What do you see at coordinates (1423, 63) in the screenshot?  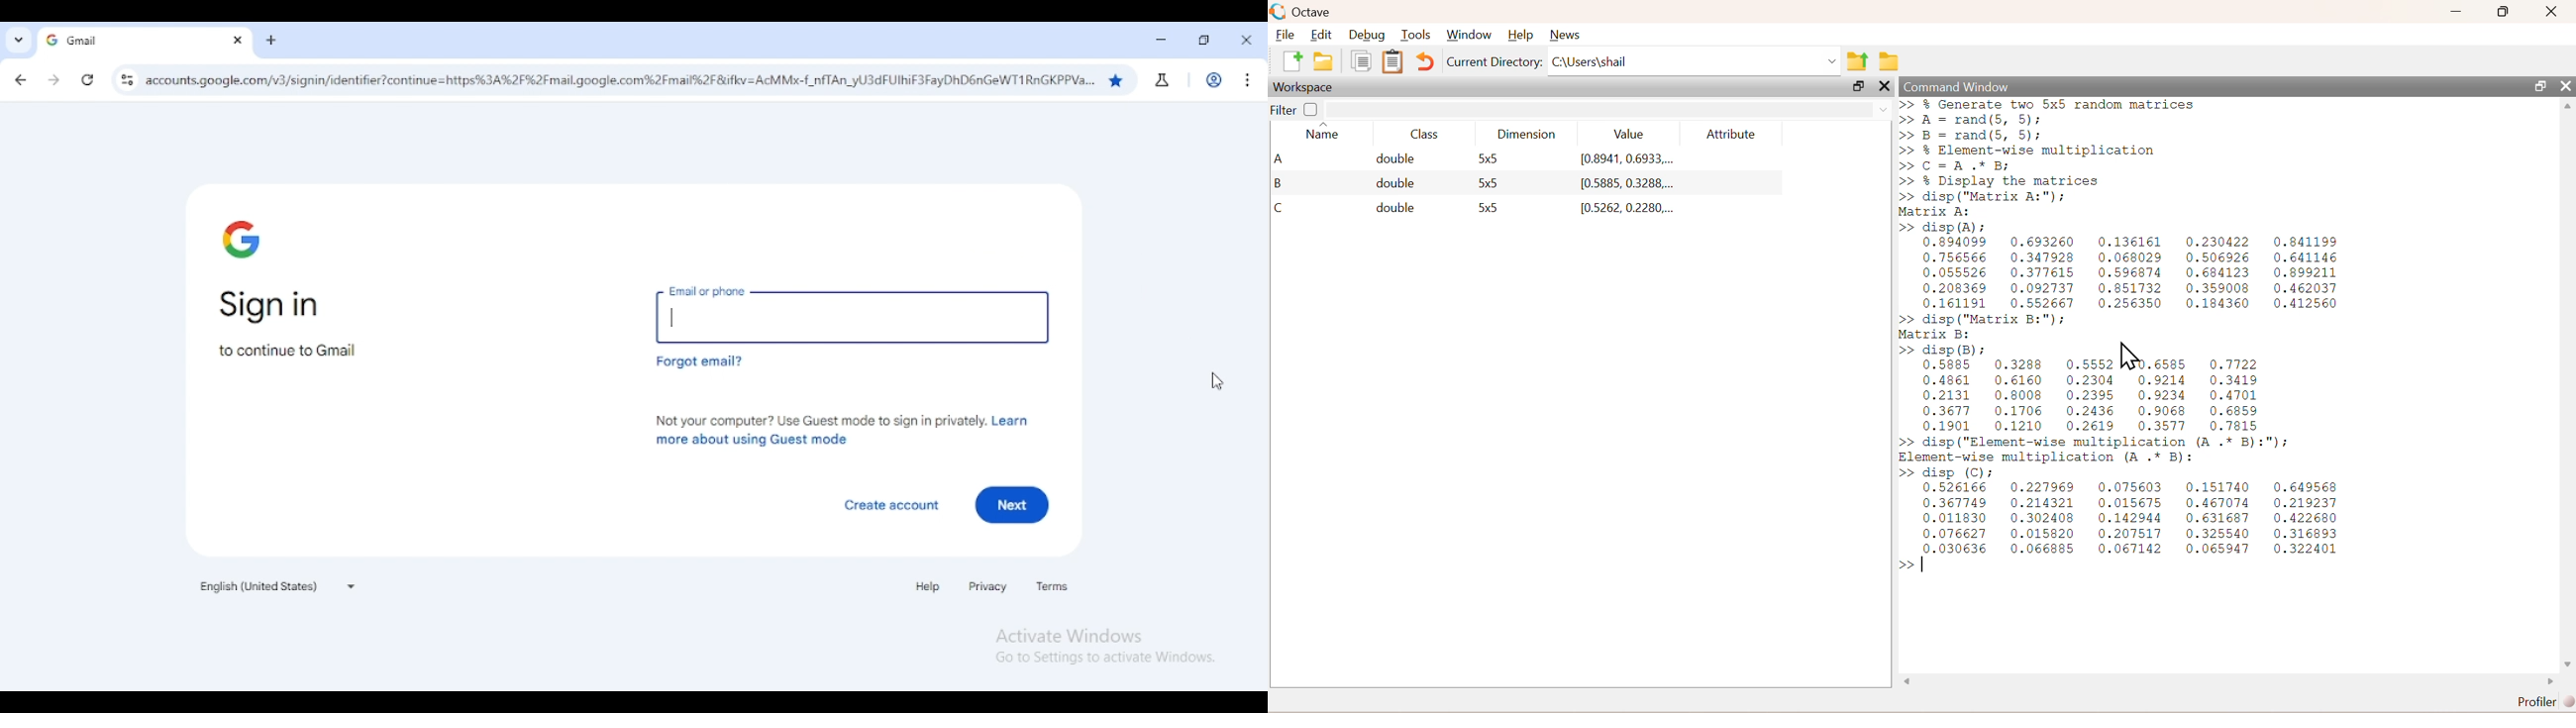 I see `Undo` at bounding box center [1423, 63].